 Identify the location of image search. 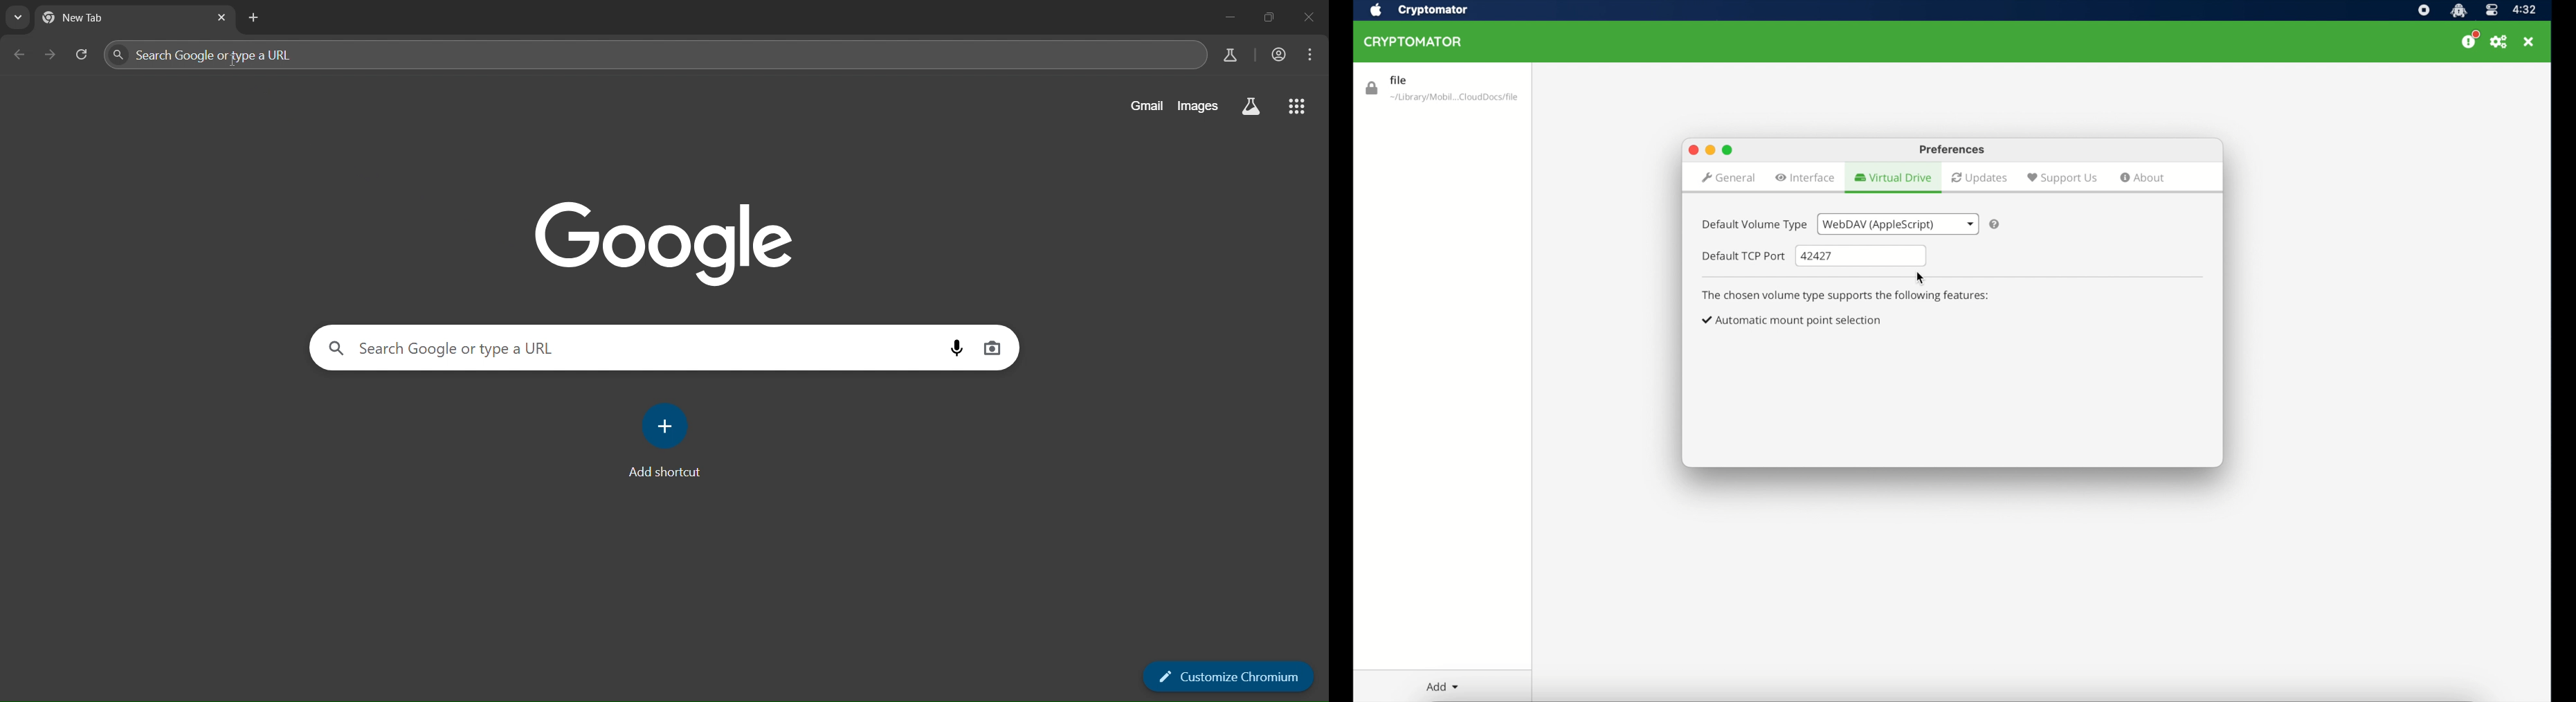
(993, 346).